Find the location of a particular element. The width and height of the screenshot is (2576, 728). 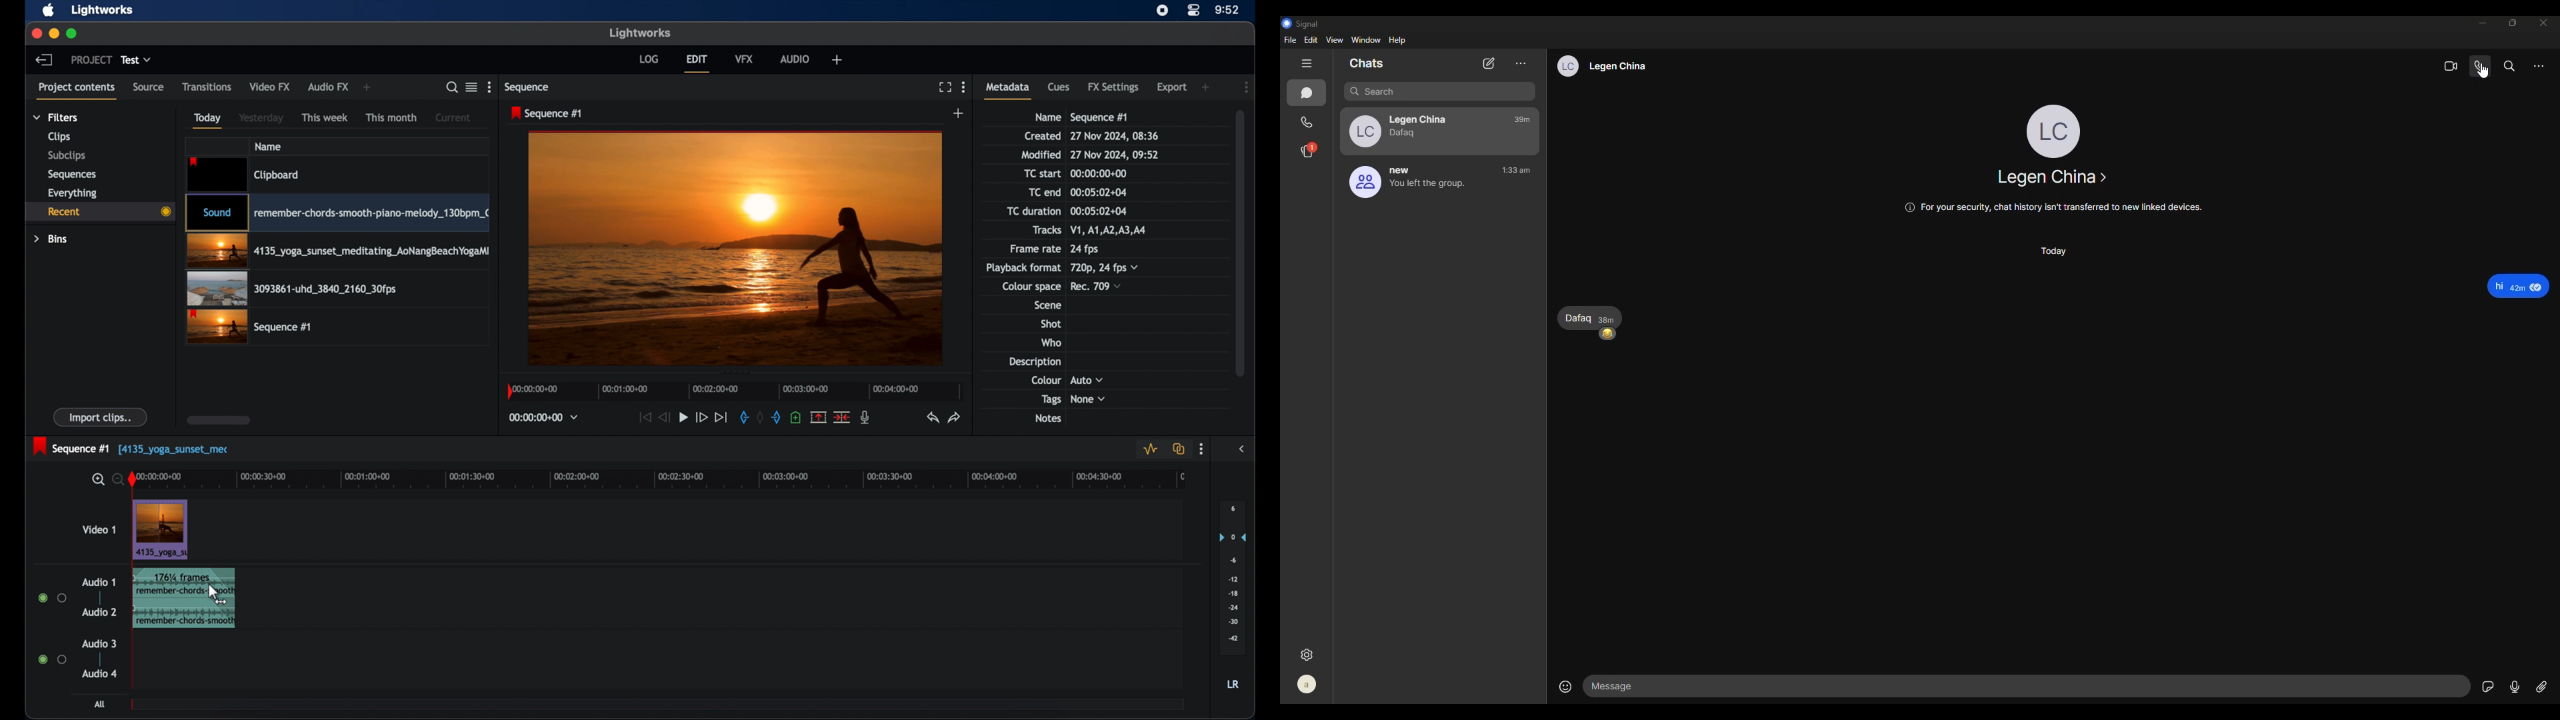

clips is located at coordinates (60, 137).